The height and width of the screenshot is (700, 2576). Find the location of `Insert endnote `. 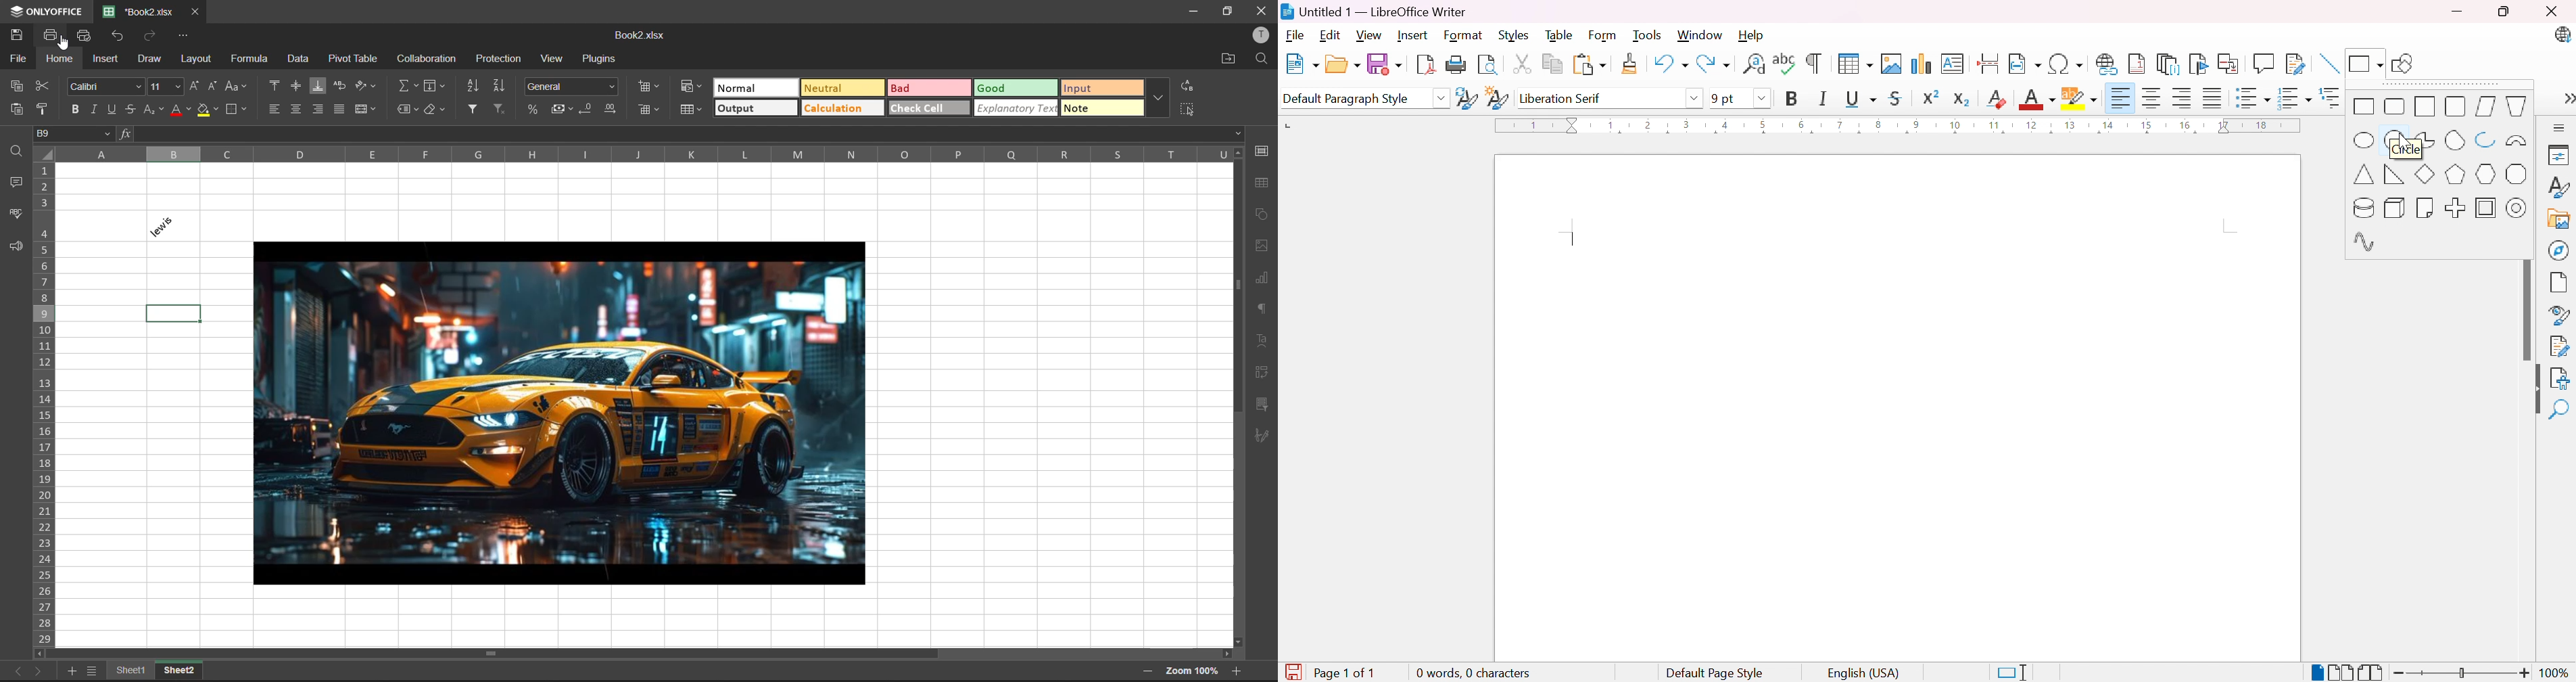

Insert endnote  is located at coordinates (2170, 64).